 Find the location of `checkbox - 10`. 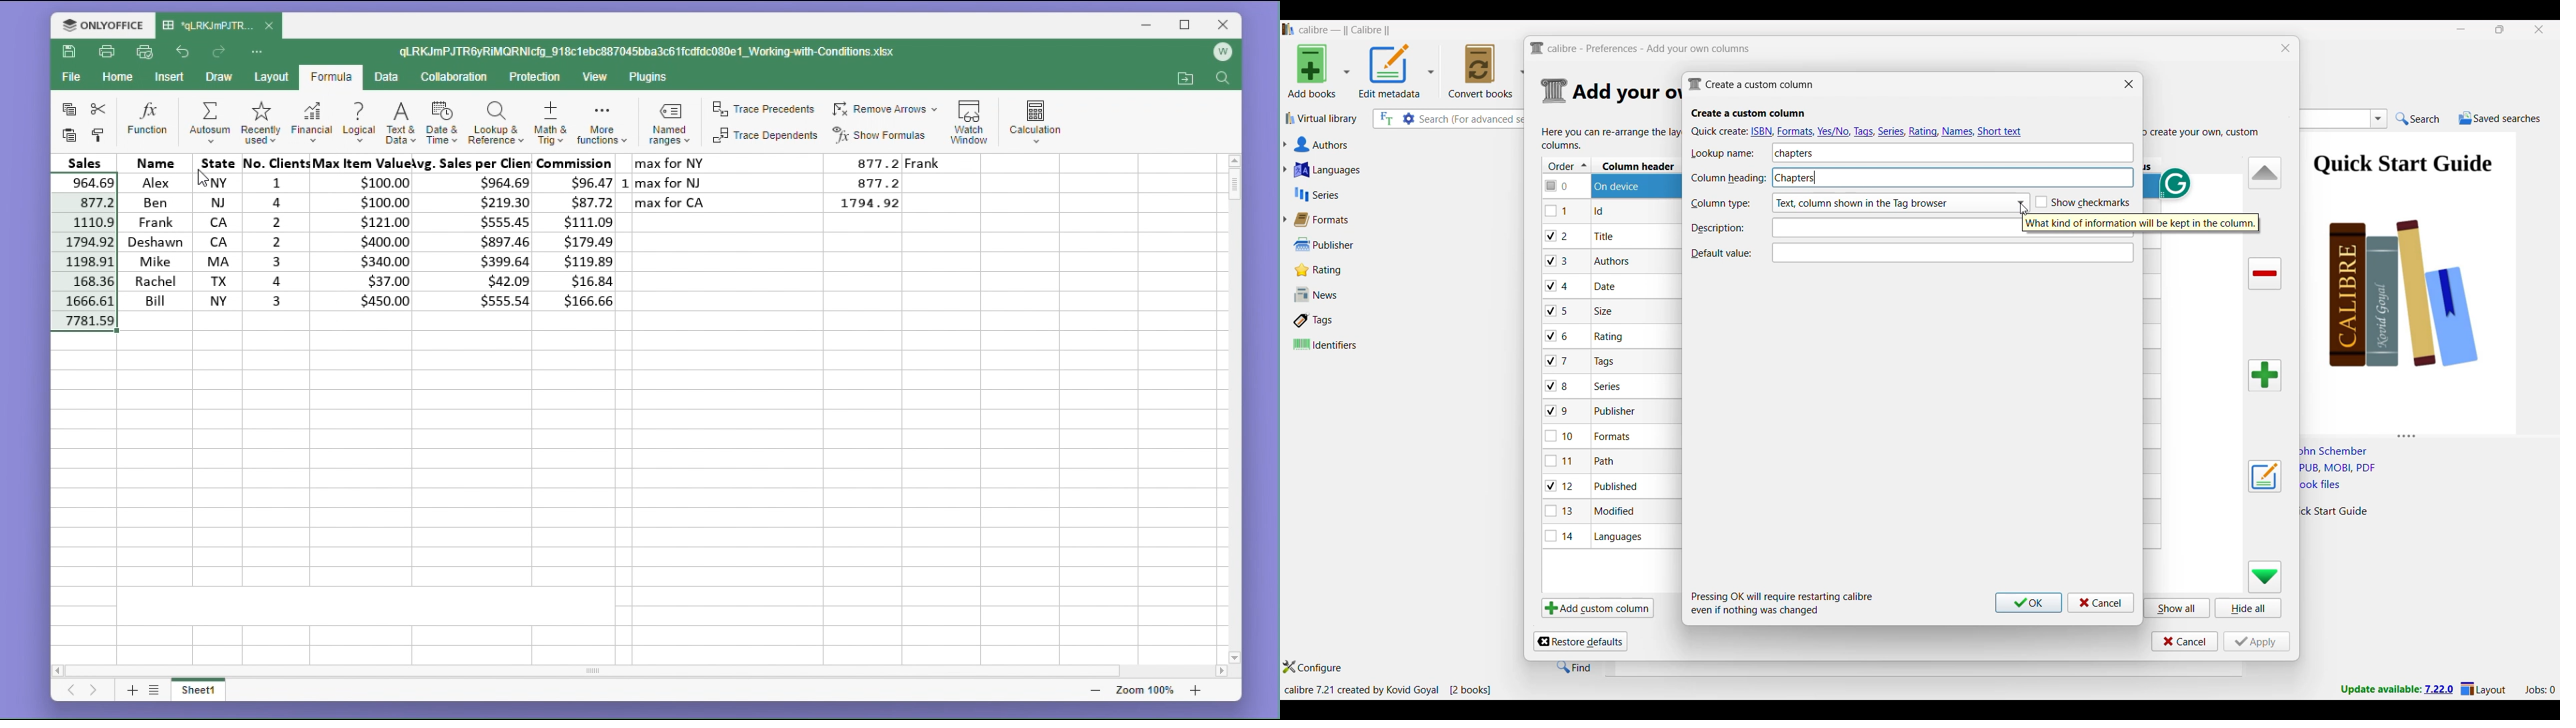

checkbox - 10 is located at coordinates (1562, 437).